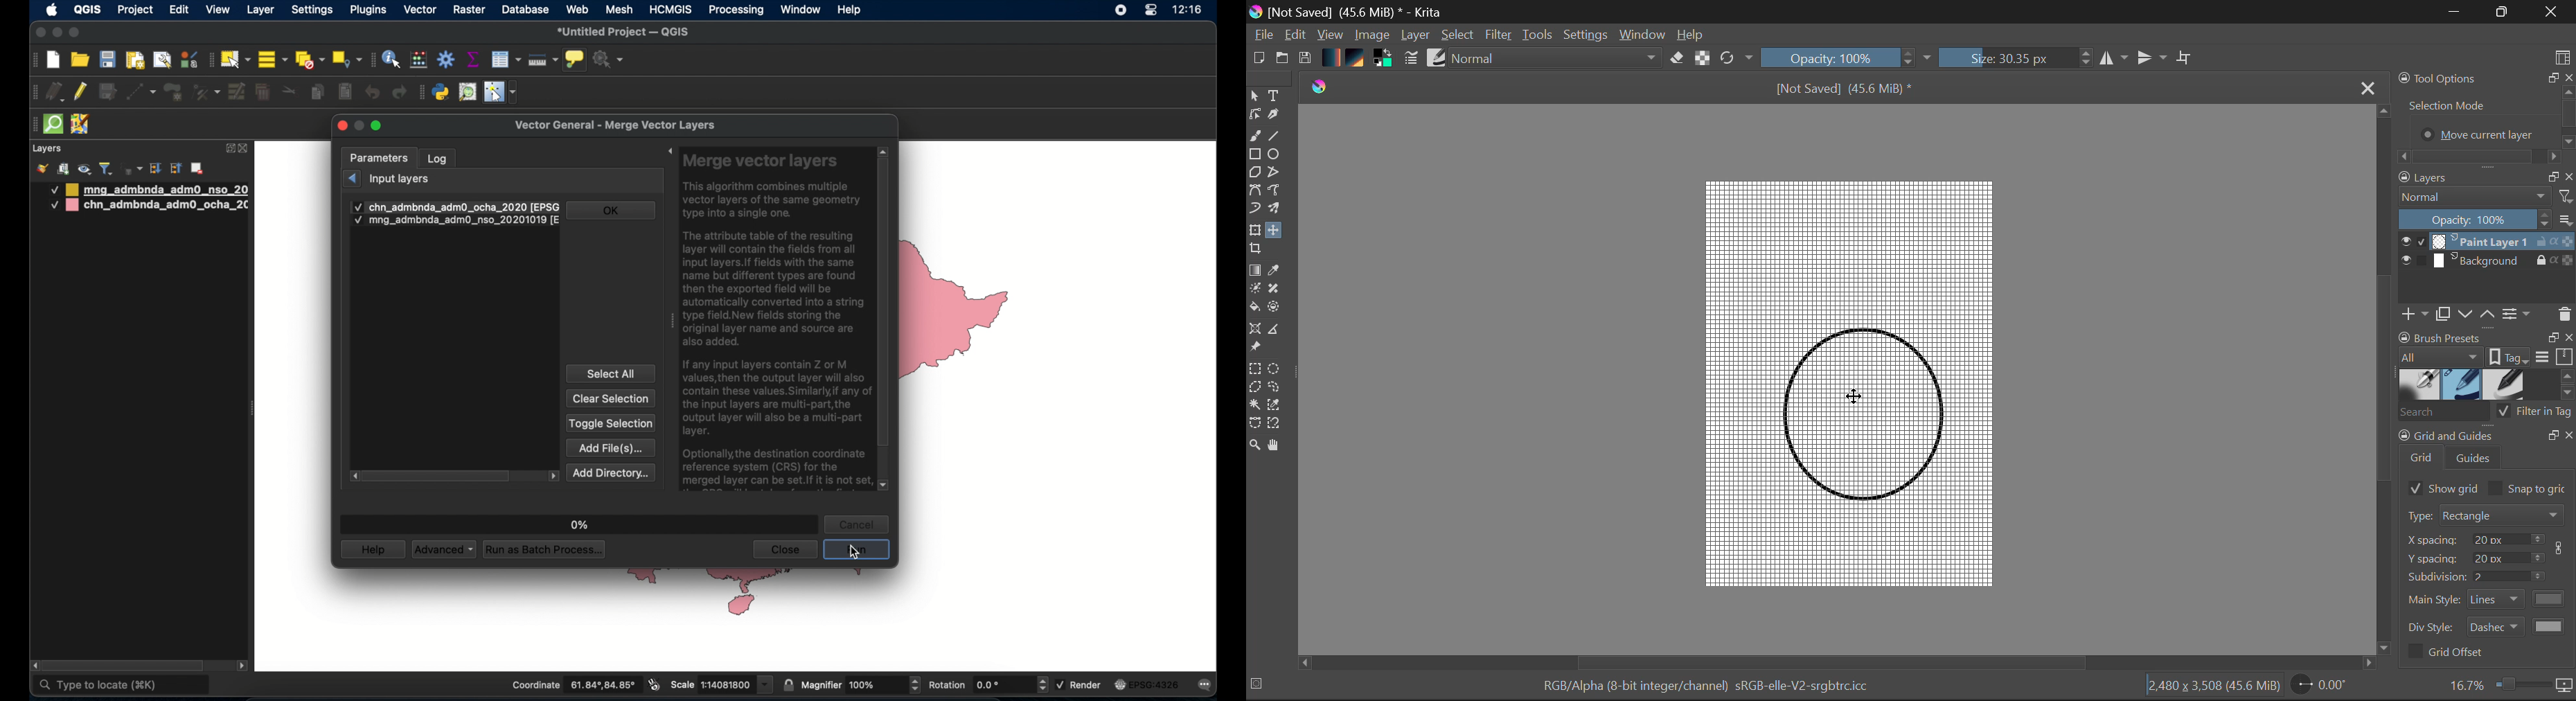  What do you see at coordinates (1552, 60) in the screenshot?
I see `Blending Modes` at bounding box center [1552, 60].